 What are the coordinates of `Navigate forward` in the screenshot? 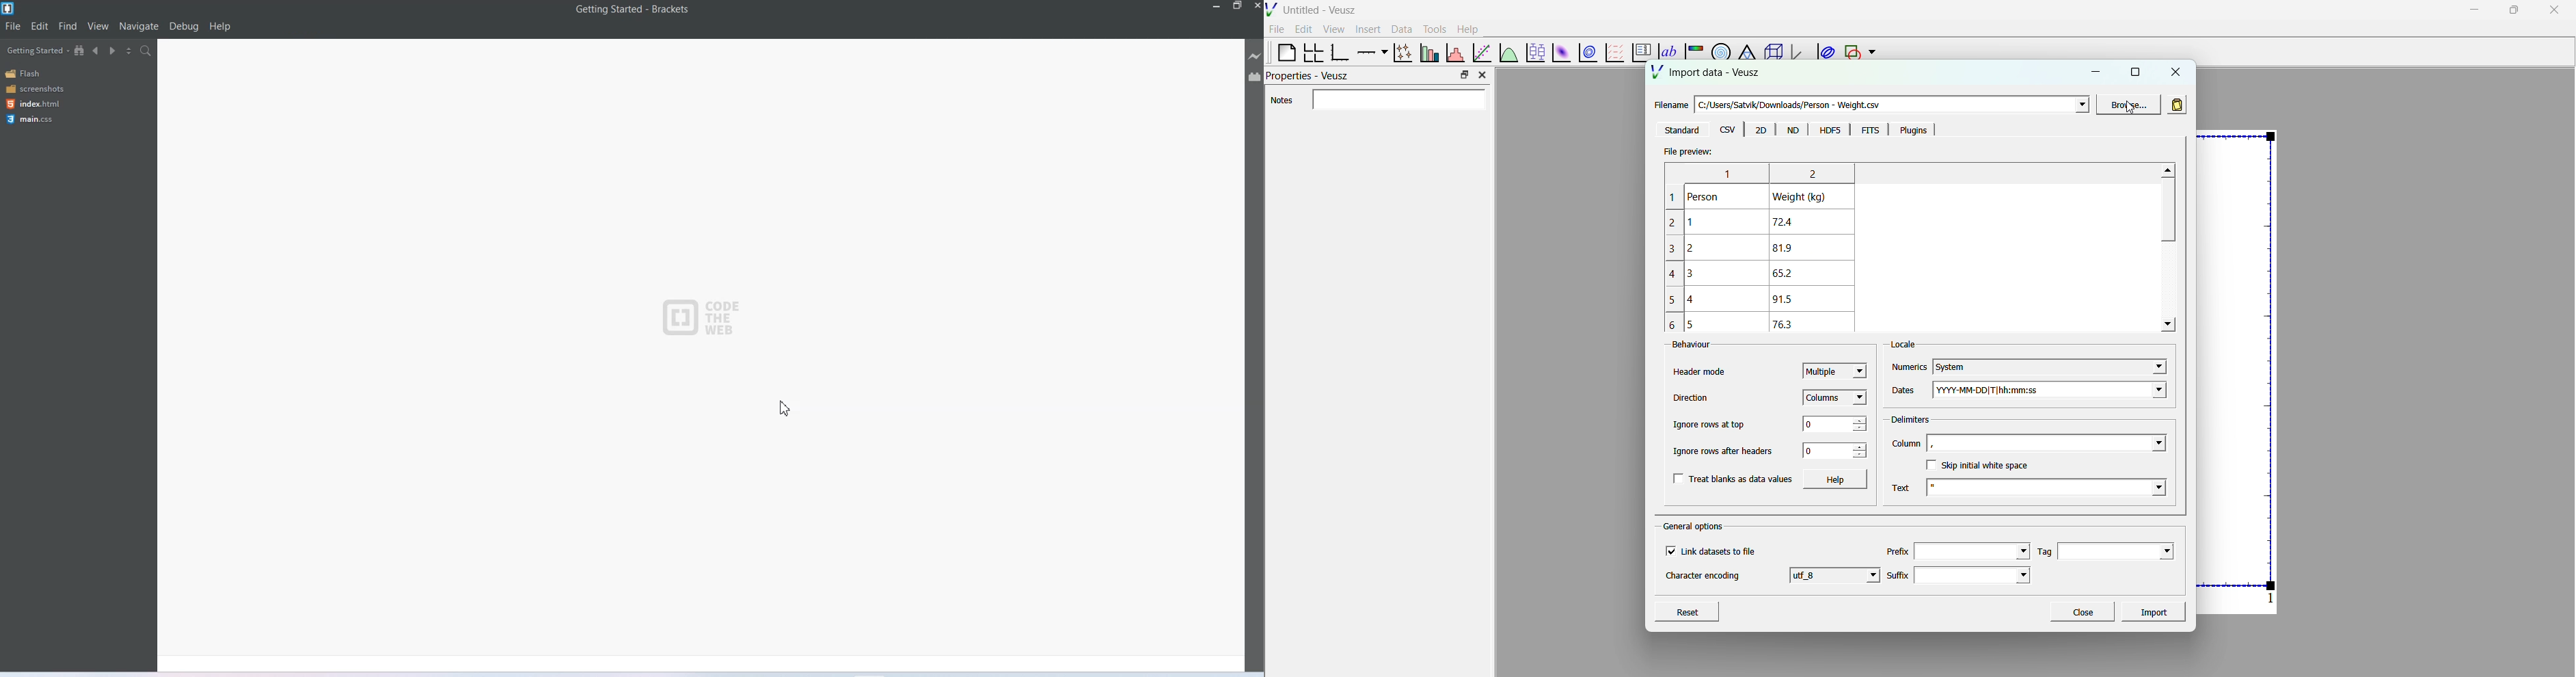 It's located at (113, 51).